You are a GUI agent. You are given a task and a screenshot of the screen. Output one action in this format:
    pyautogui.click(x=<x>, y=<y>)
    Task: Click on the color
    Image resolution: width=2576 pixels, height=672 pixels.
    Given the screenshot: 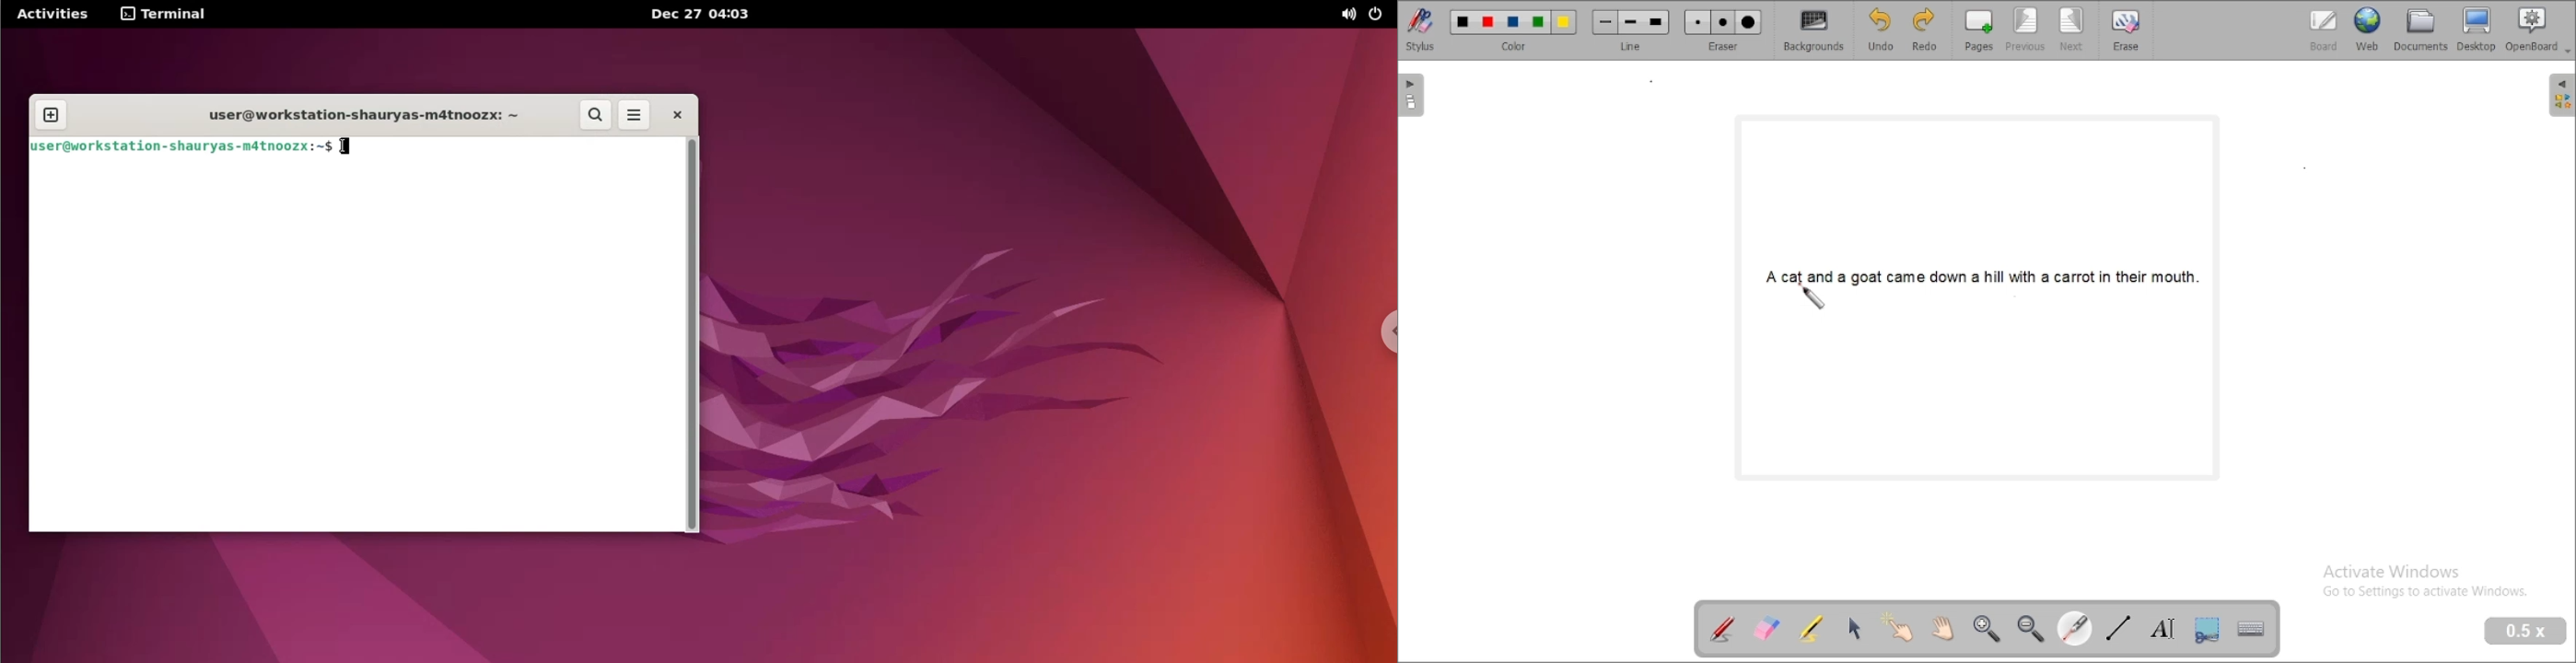 What is the action you would take?
    pyautogui.click(x=1514, y=30)
    